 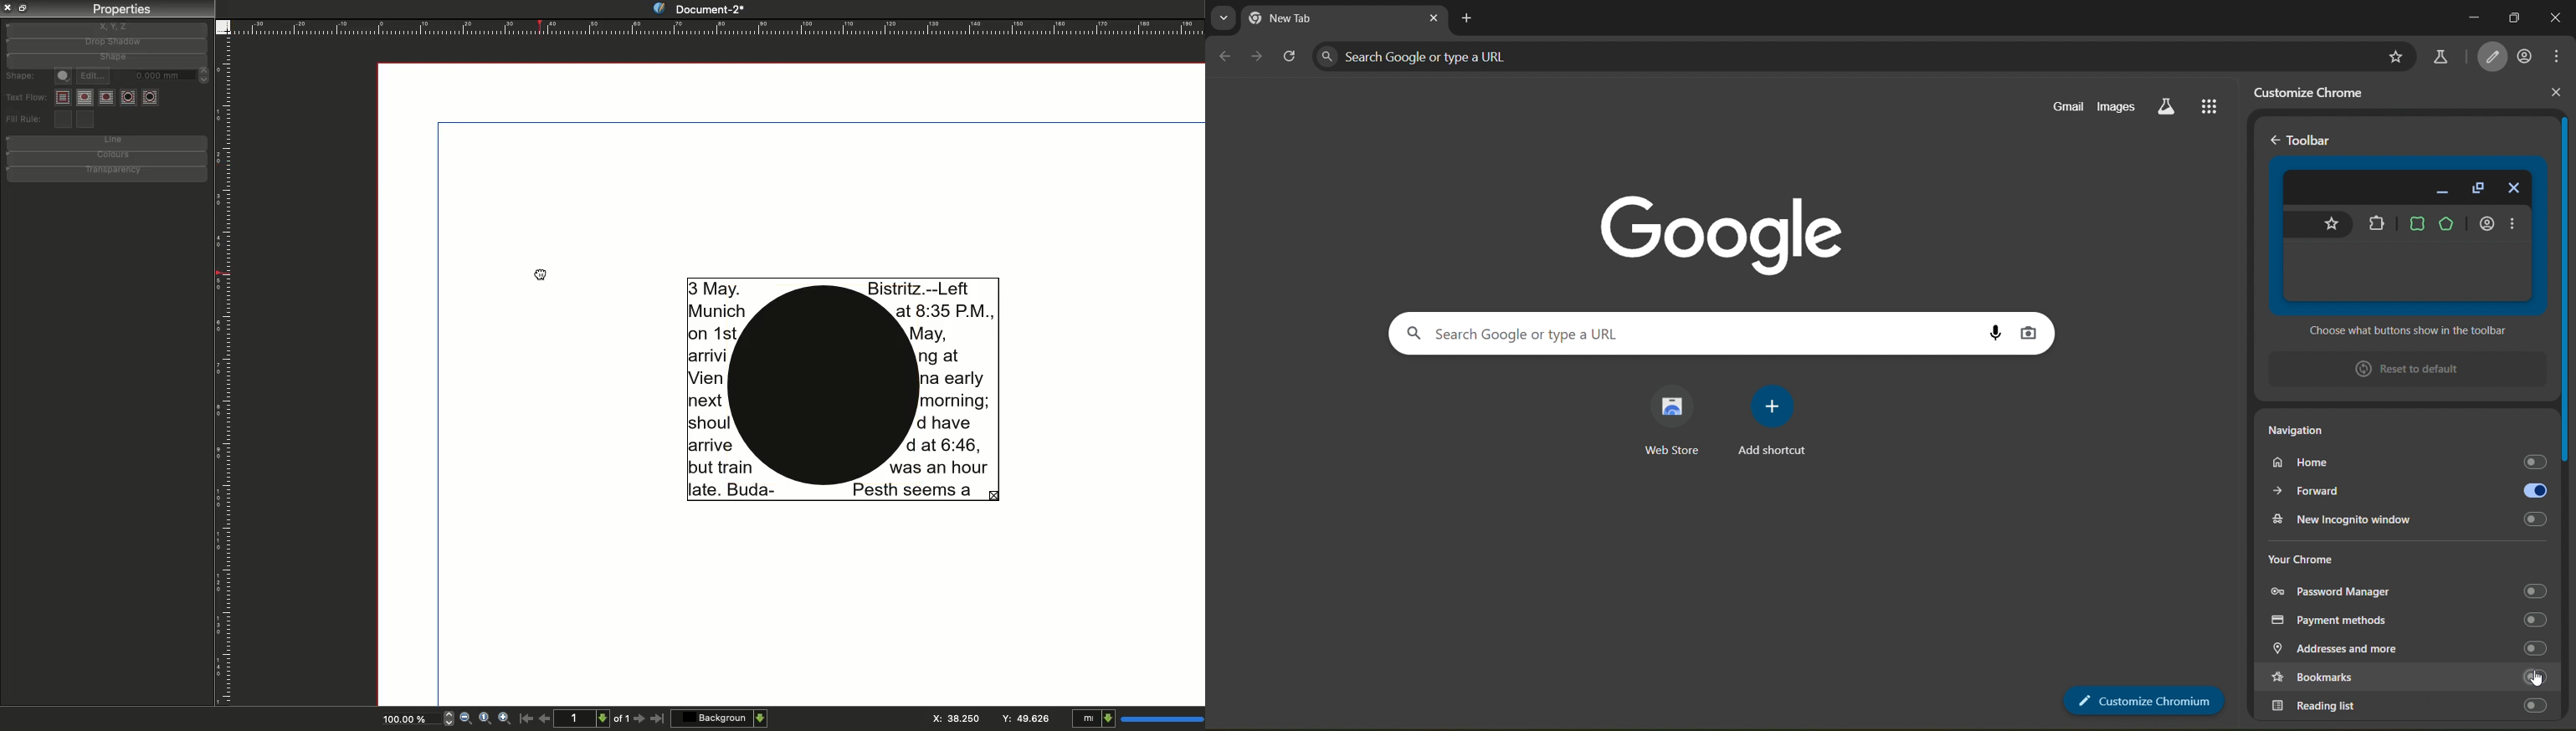 What do you see at coordinates (408, 718) in the screenshot?
I see `Zoom` at bounding box center [408, 718].